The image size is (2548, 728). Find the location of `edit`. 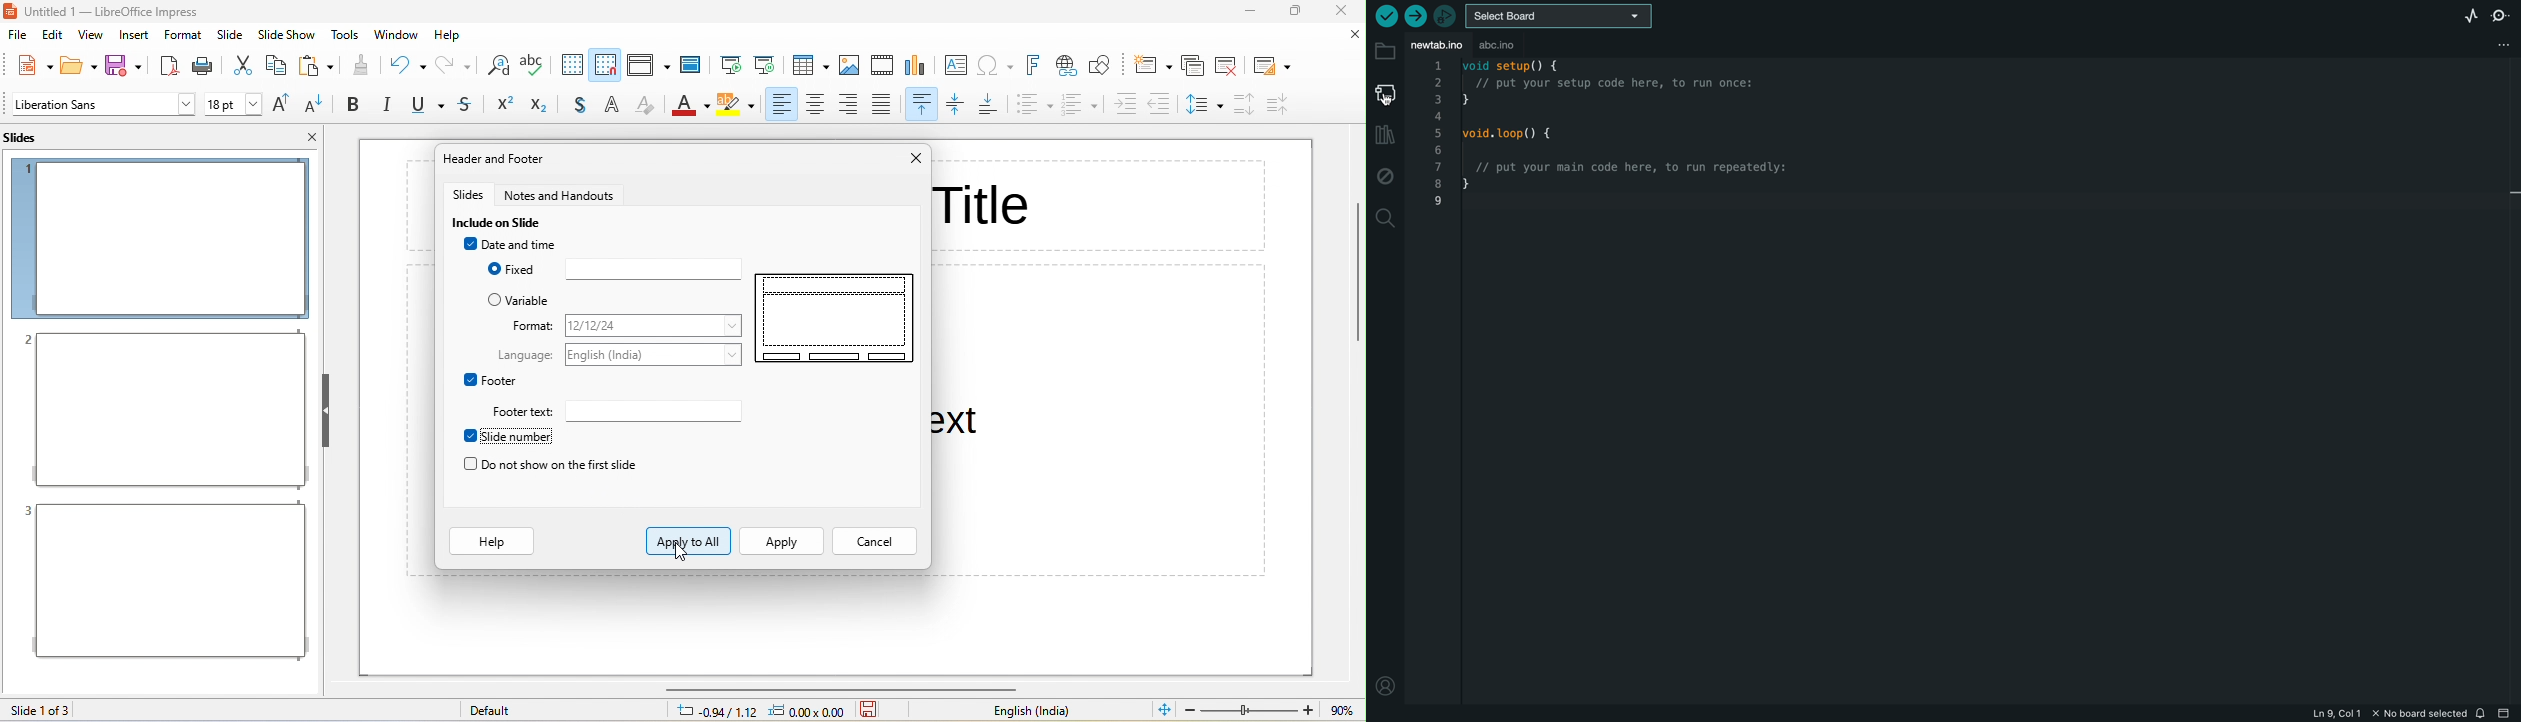

edit is located at coordinates (56, 37).